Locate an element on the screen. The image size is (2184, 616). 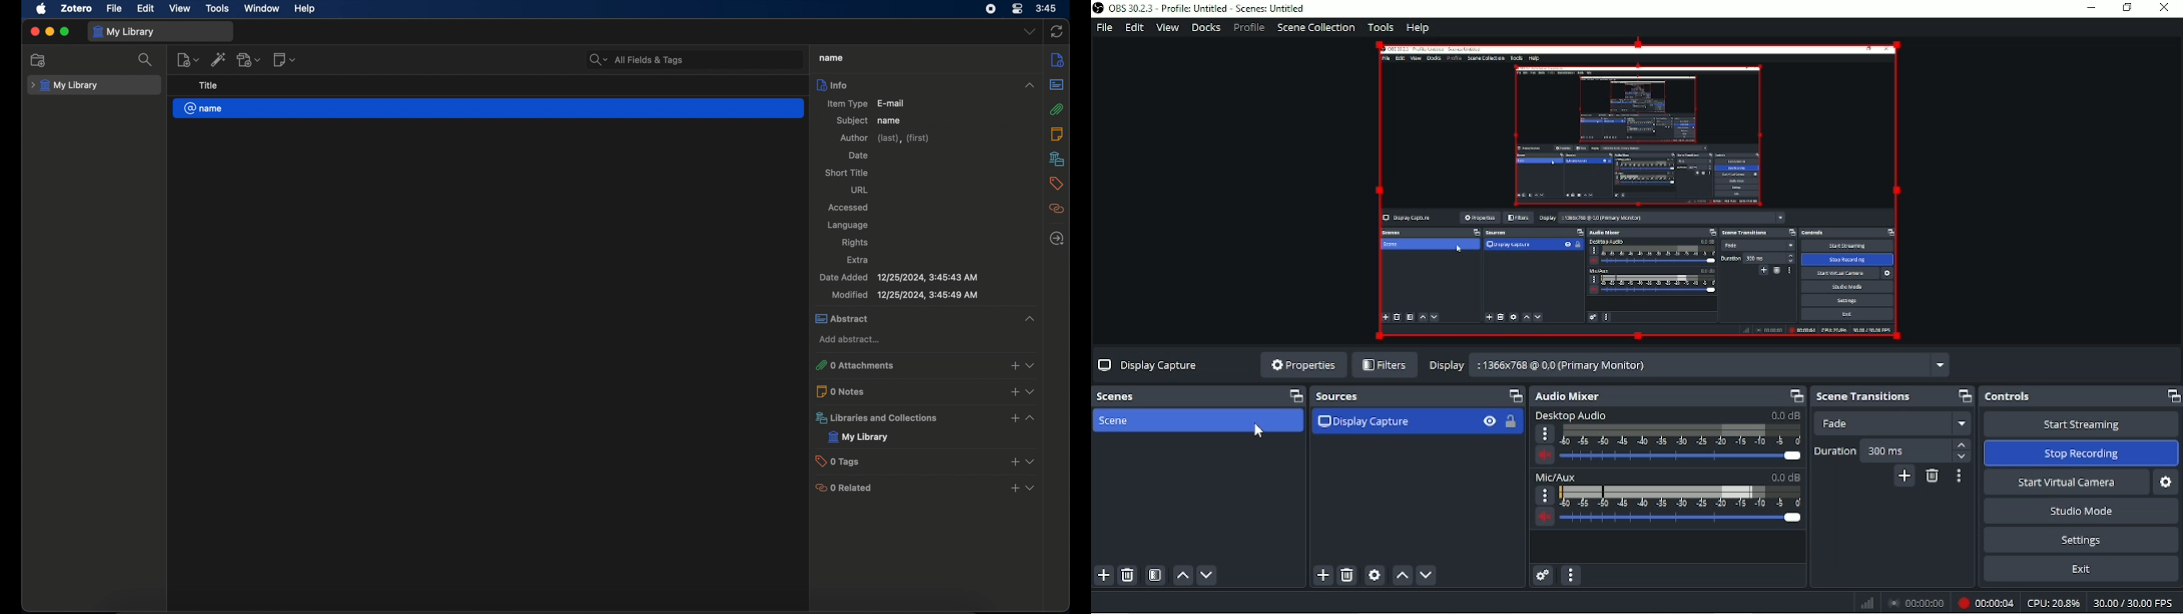
0.0 dB is located at coordinates (1785, 415).